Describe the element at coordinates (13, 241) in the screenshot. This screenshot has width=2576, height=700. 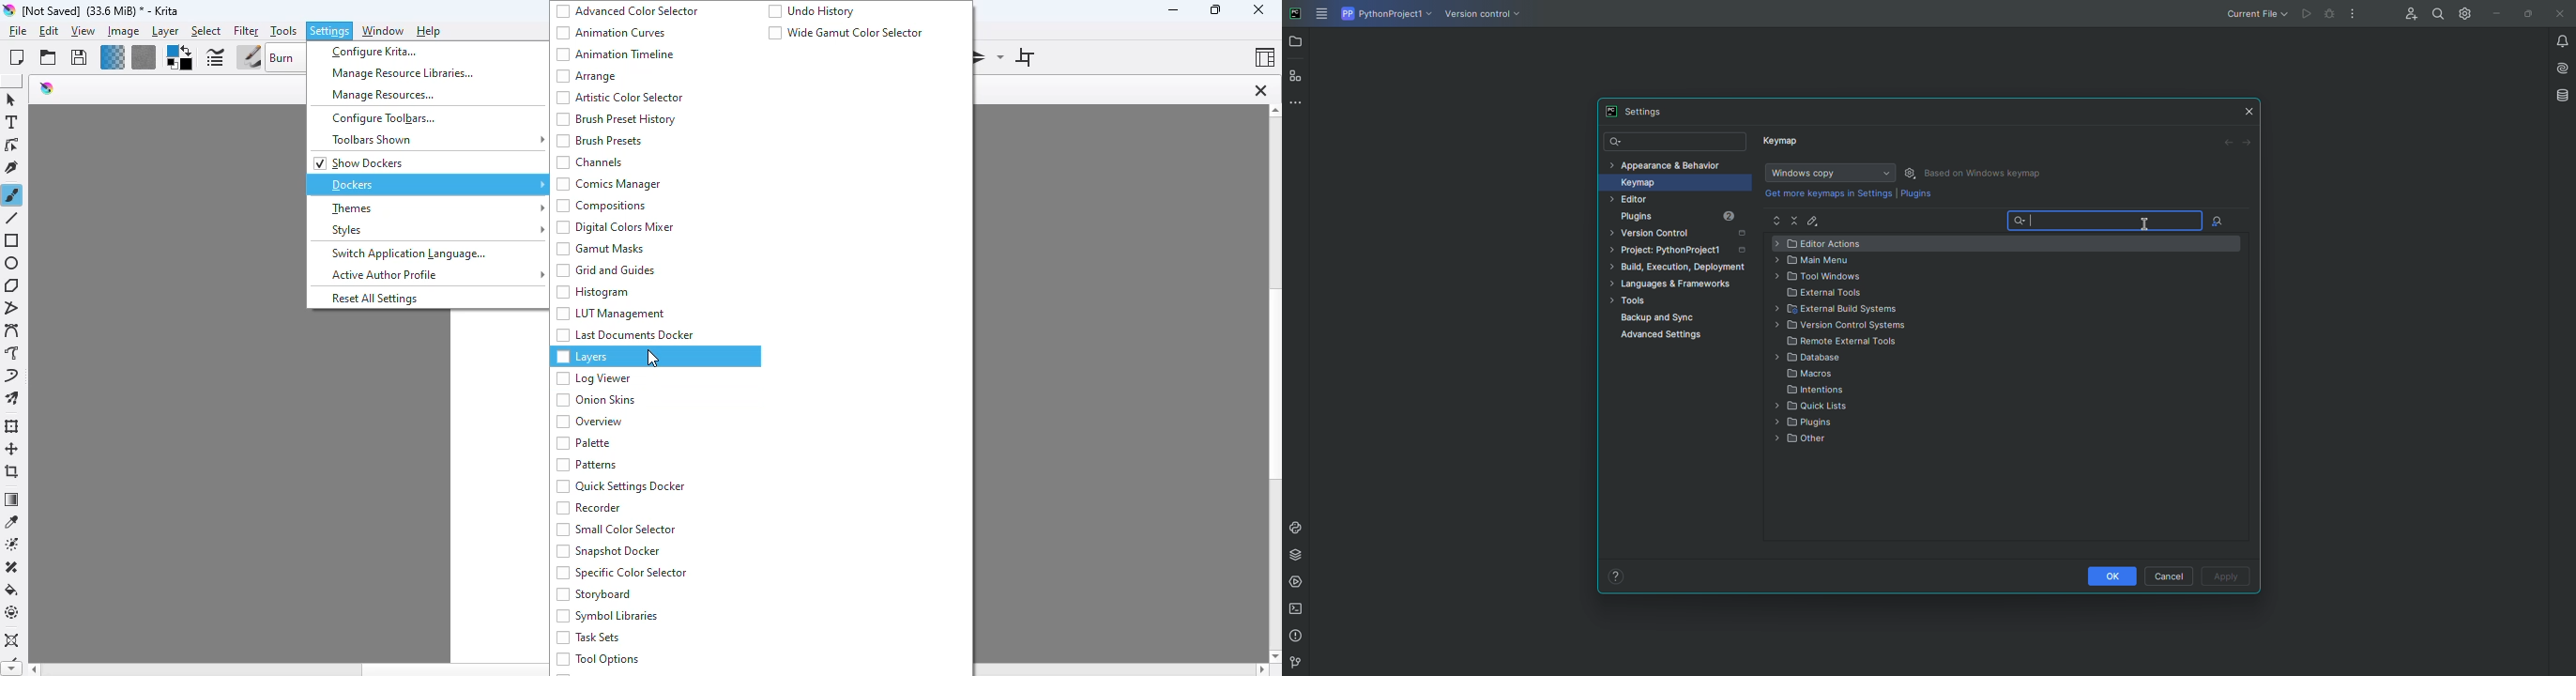
I see `rectangle tool` at that location.